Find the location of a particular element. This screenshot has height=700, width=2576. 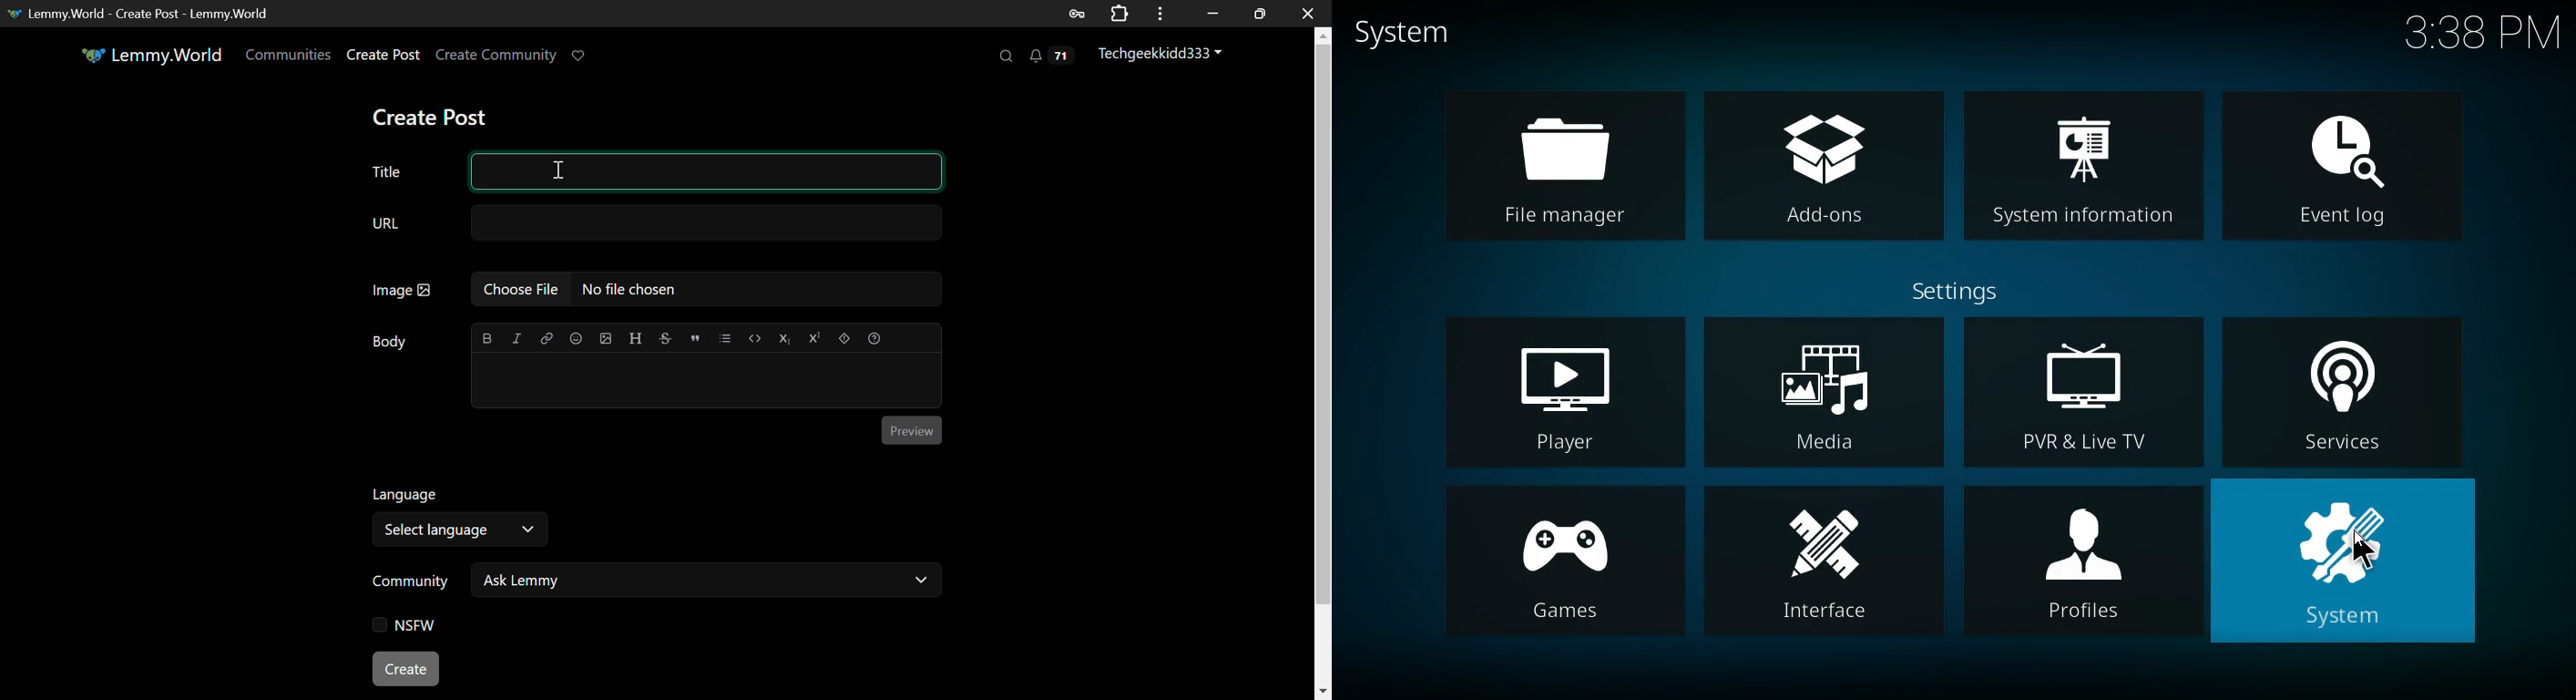

Subscript is located at coordinates (784, 338).